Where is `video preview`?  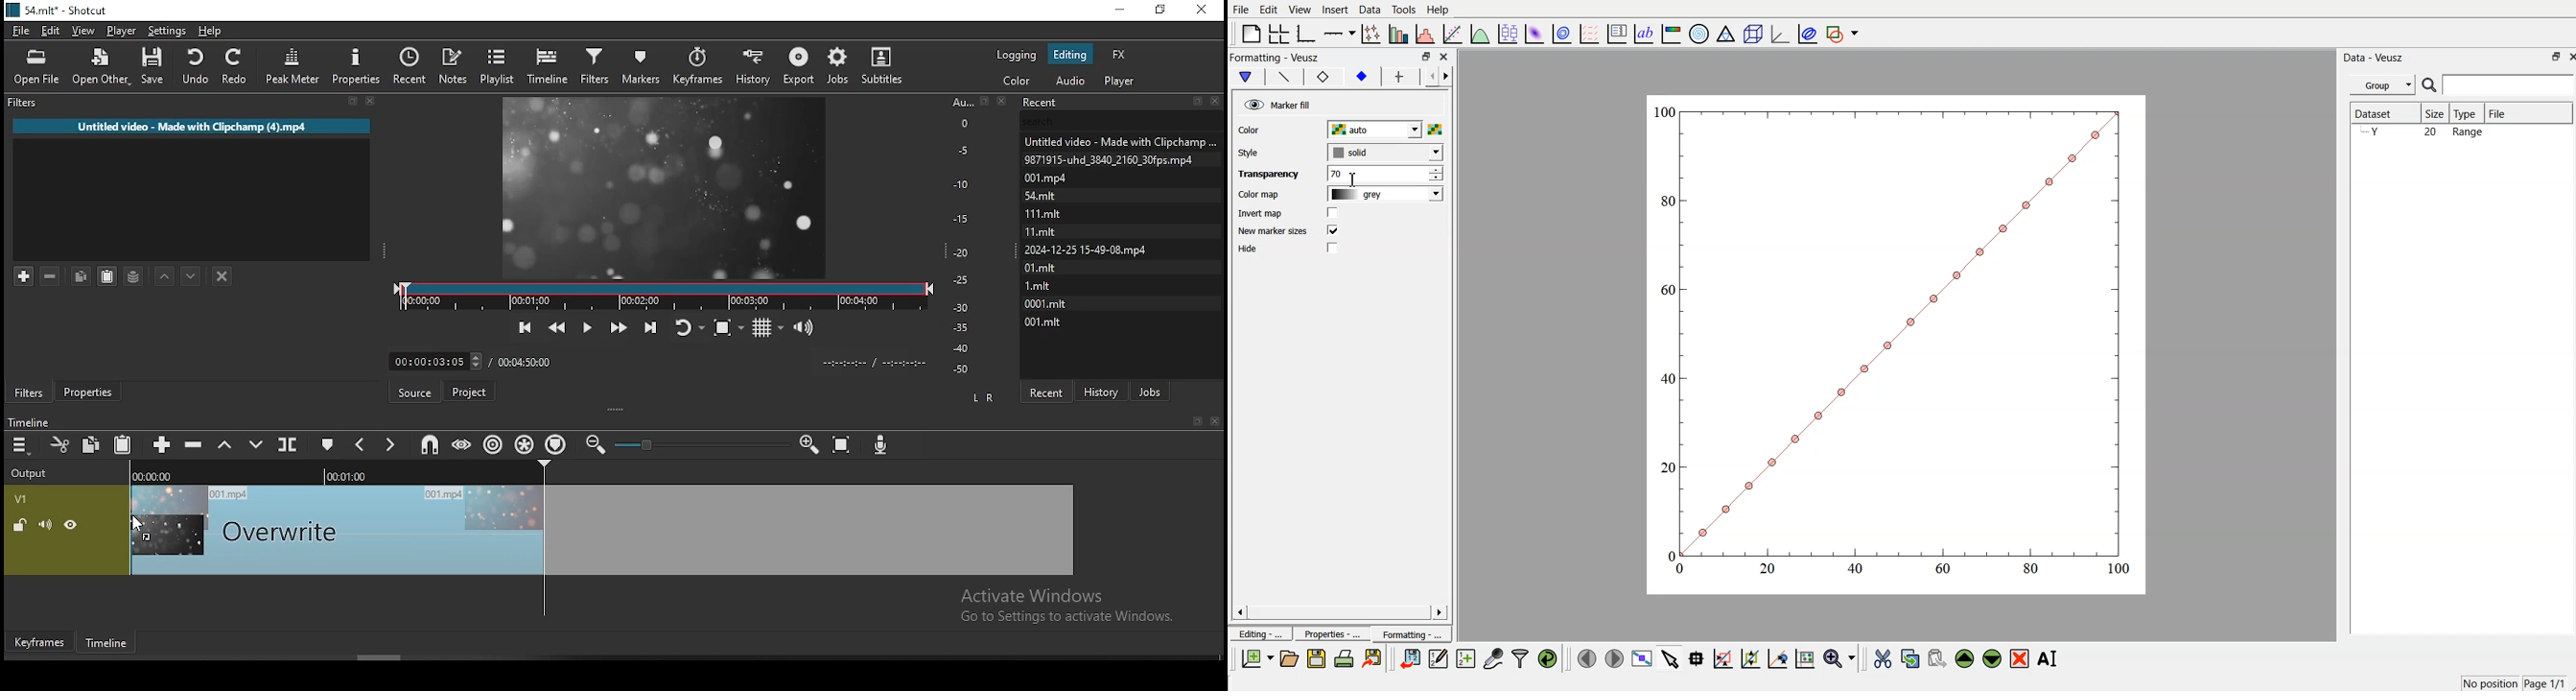
video preview is located at coordinates (663, 186).